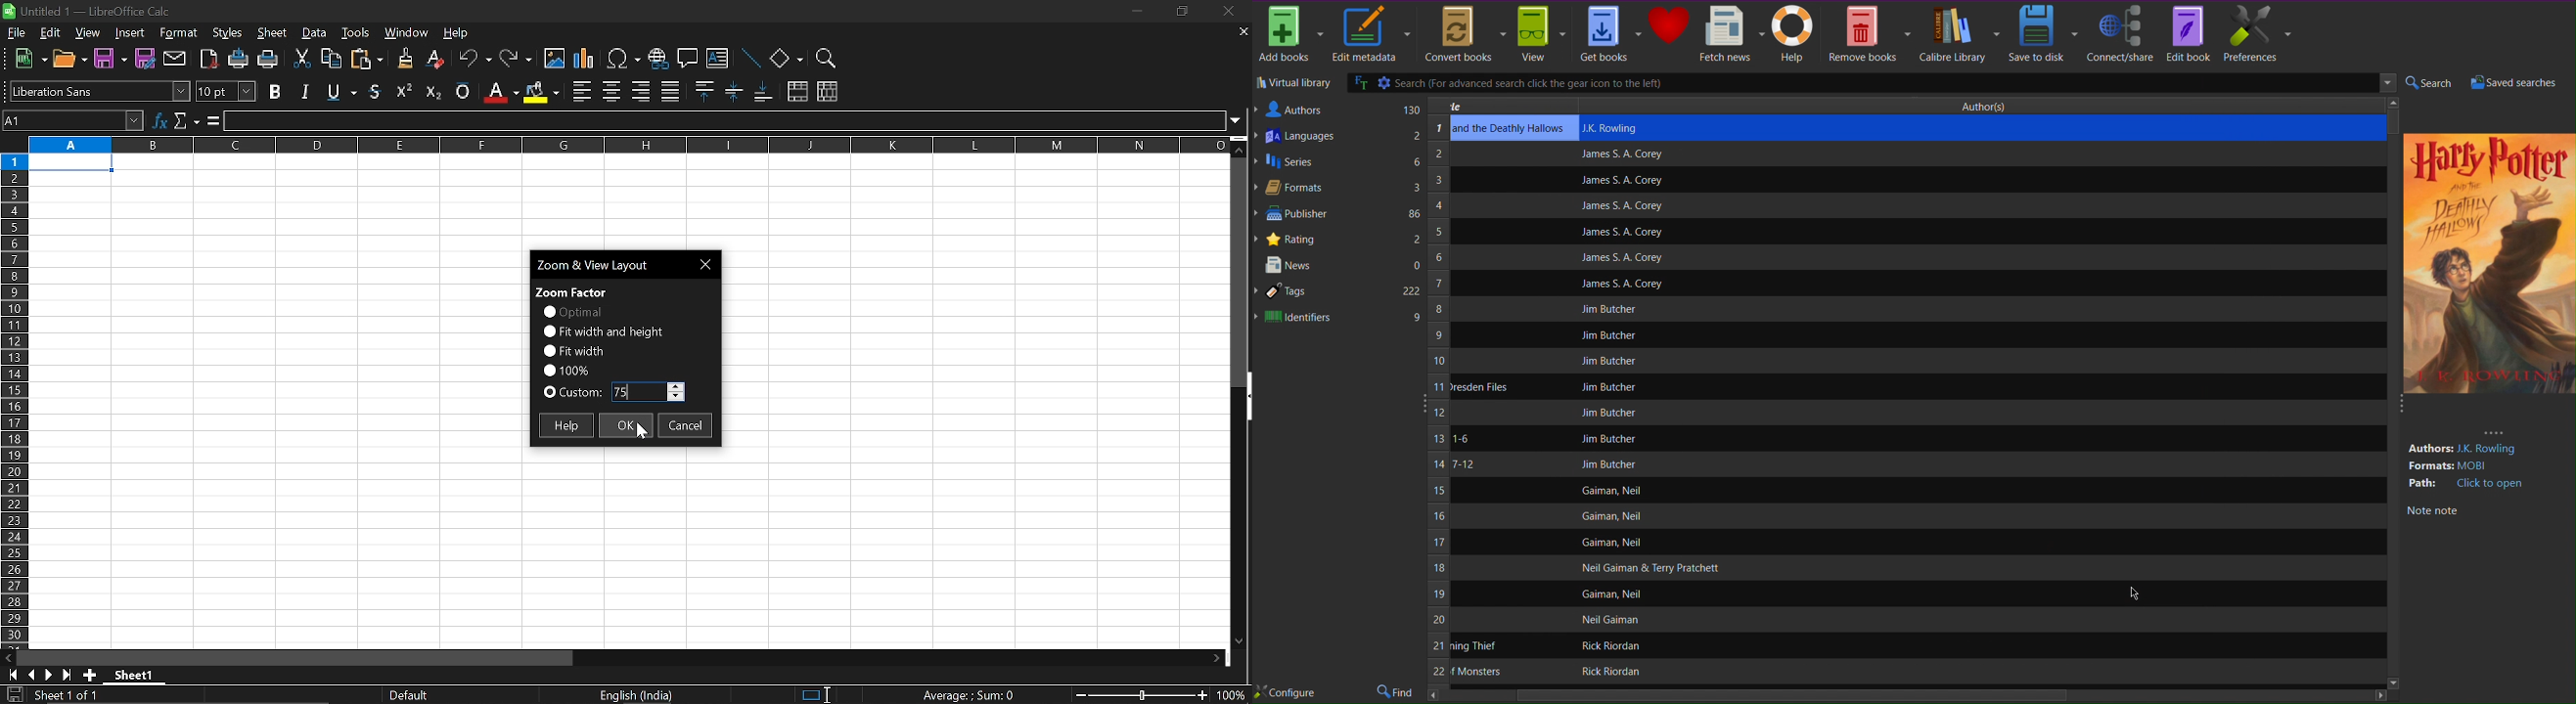 The height and width of the screenshot is (728, 2576). Describe the element at coordinates (405, 90) in the screenshot. I see `superscript` at that location.